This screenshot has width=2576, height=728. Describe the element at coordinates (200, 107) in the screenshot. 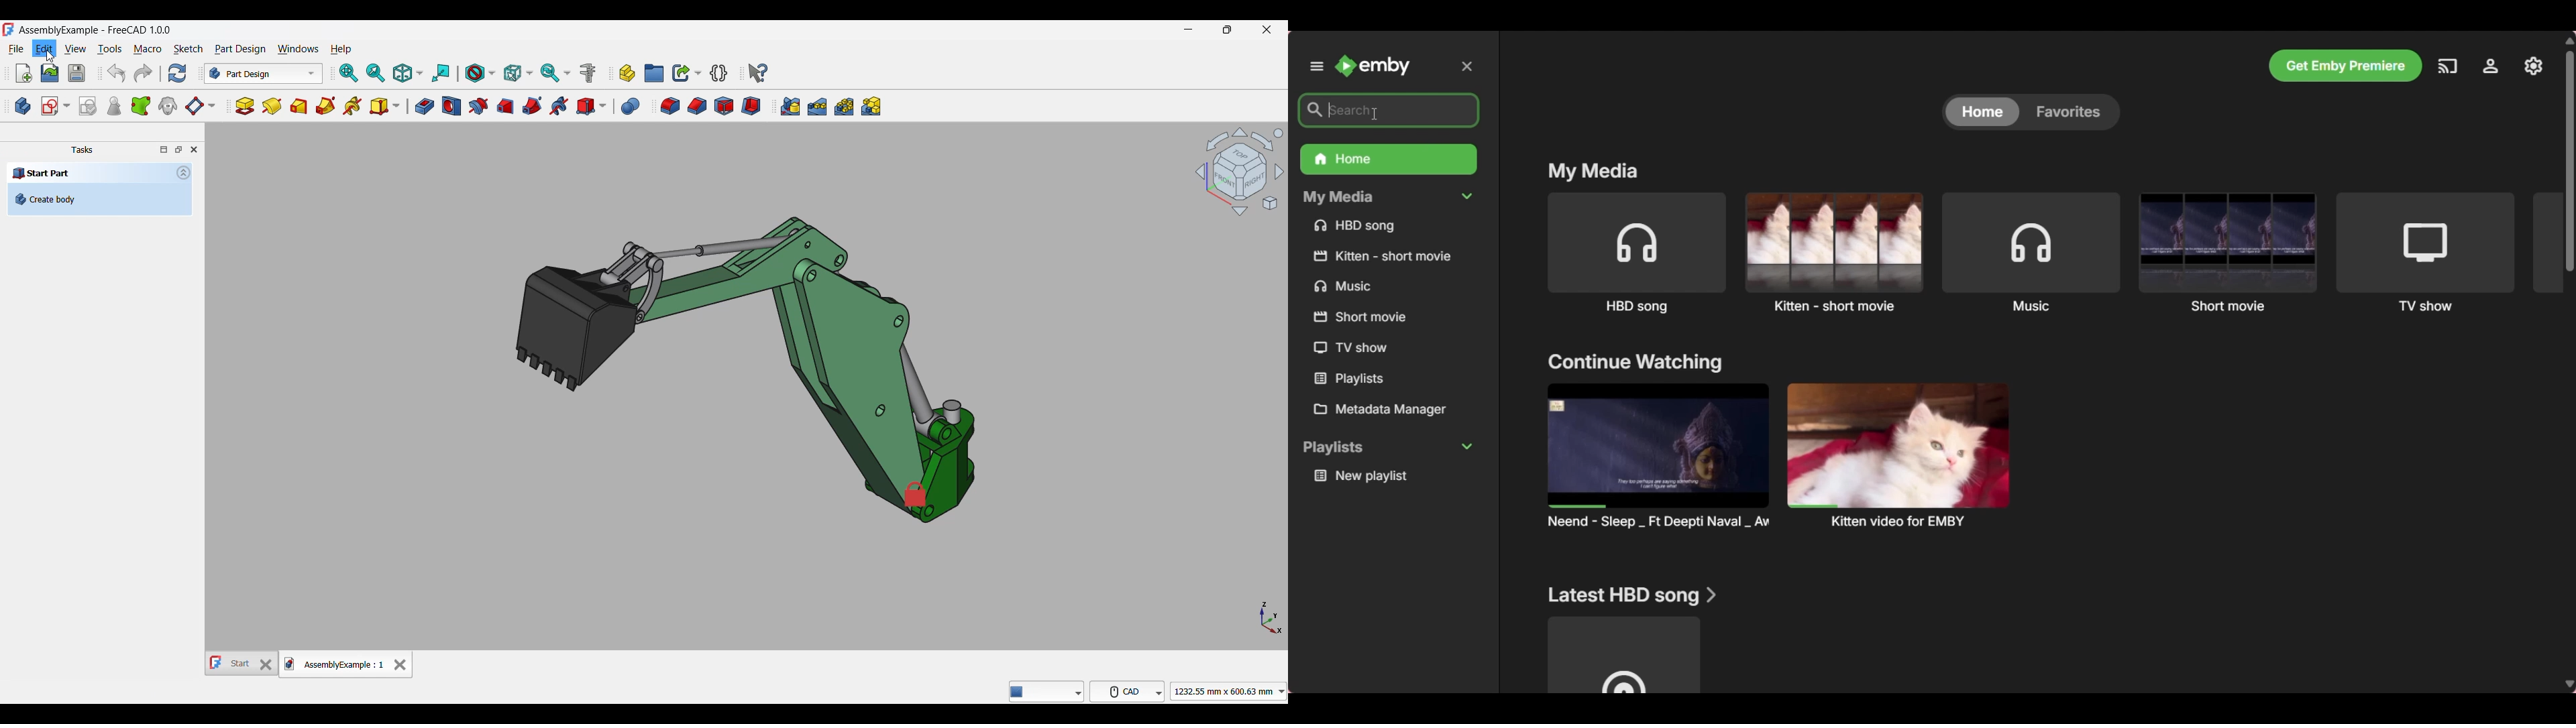

I see `Create a datum plane` at that location.